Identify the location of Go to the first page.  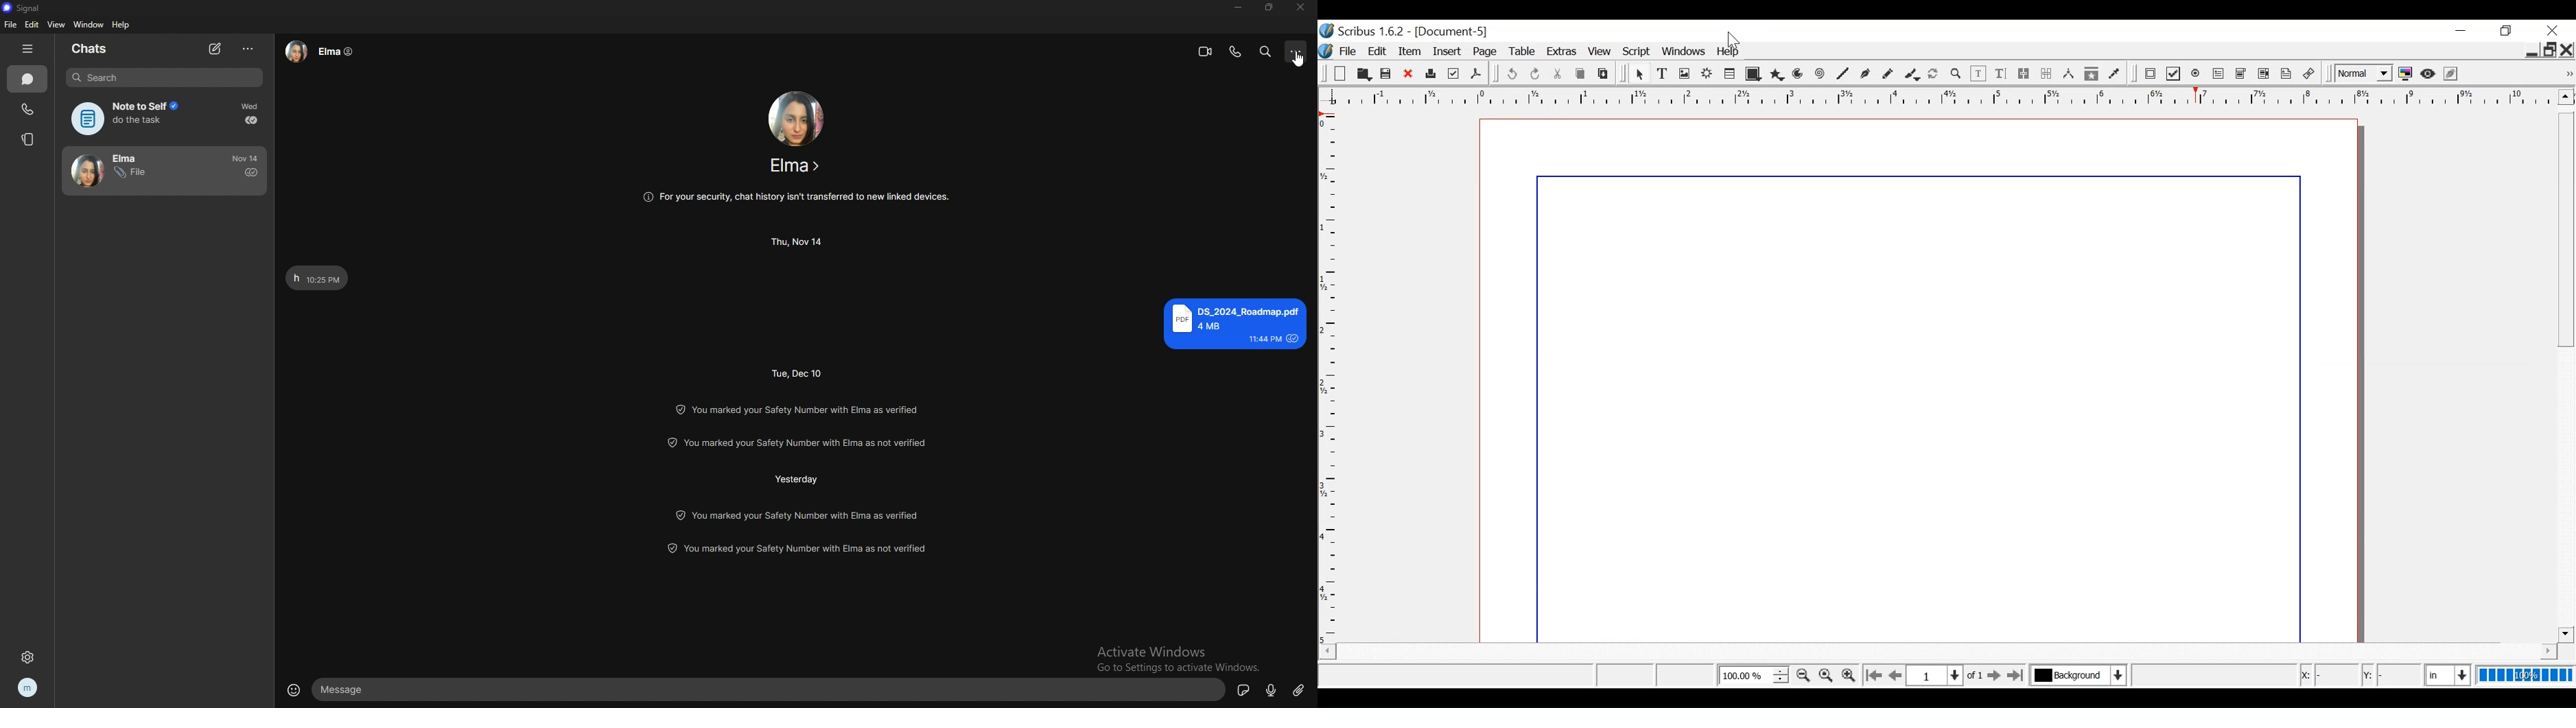
(1873, 676).